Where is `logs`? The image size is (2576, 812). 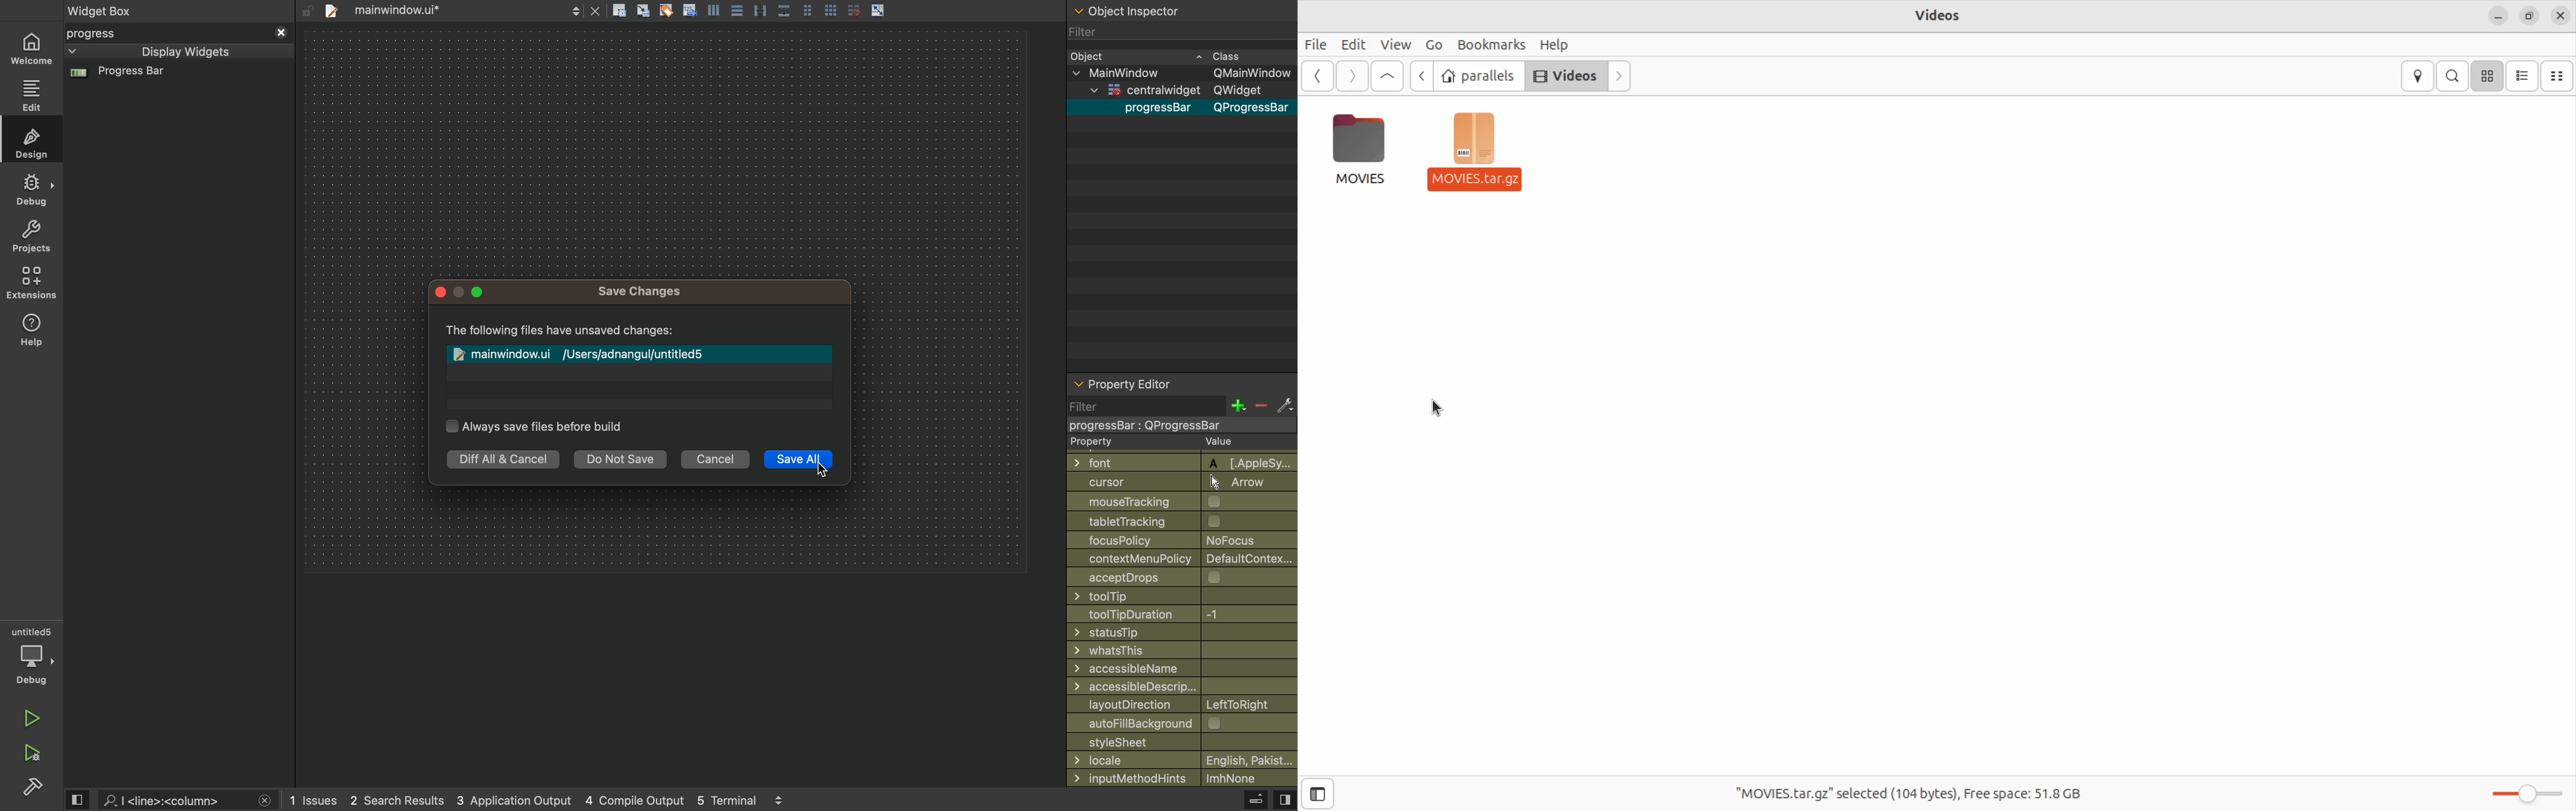 logs is located at coordinates (543, 800).